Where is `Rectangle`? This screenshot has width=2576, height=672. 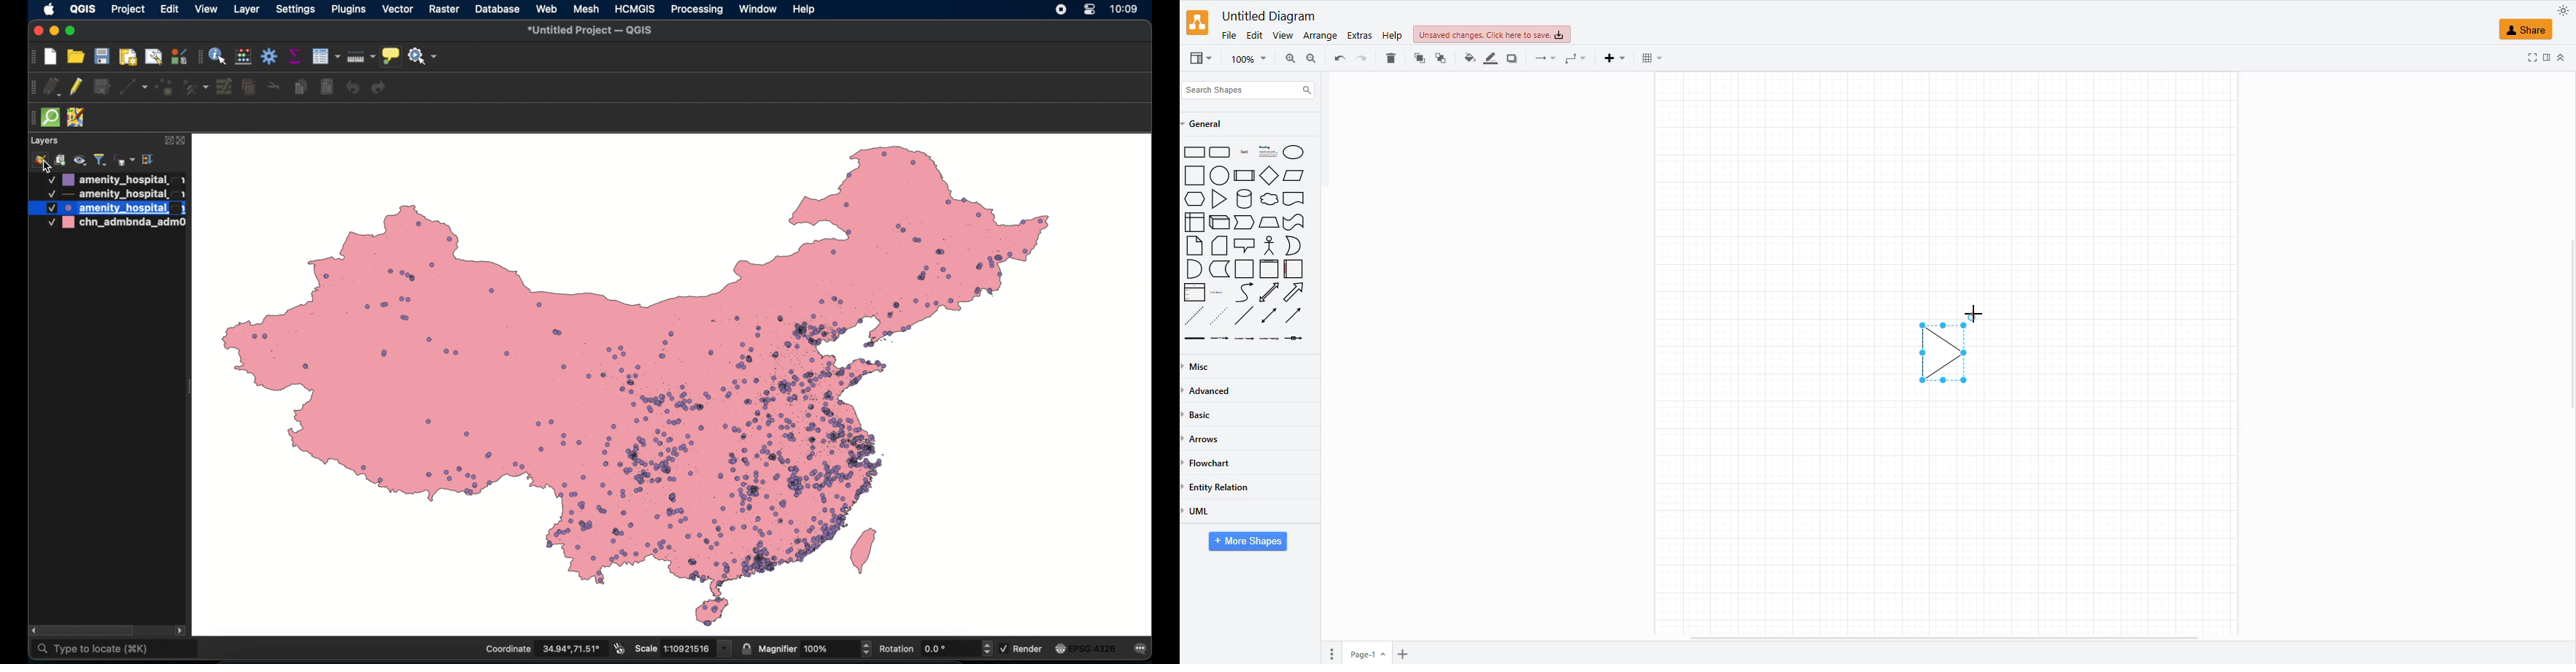 Rectangle is located at coordinates (1195, 153).